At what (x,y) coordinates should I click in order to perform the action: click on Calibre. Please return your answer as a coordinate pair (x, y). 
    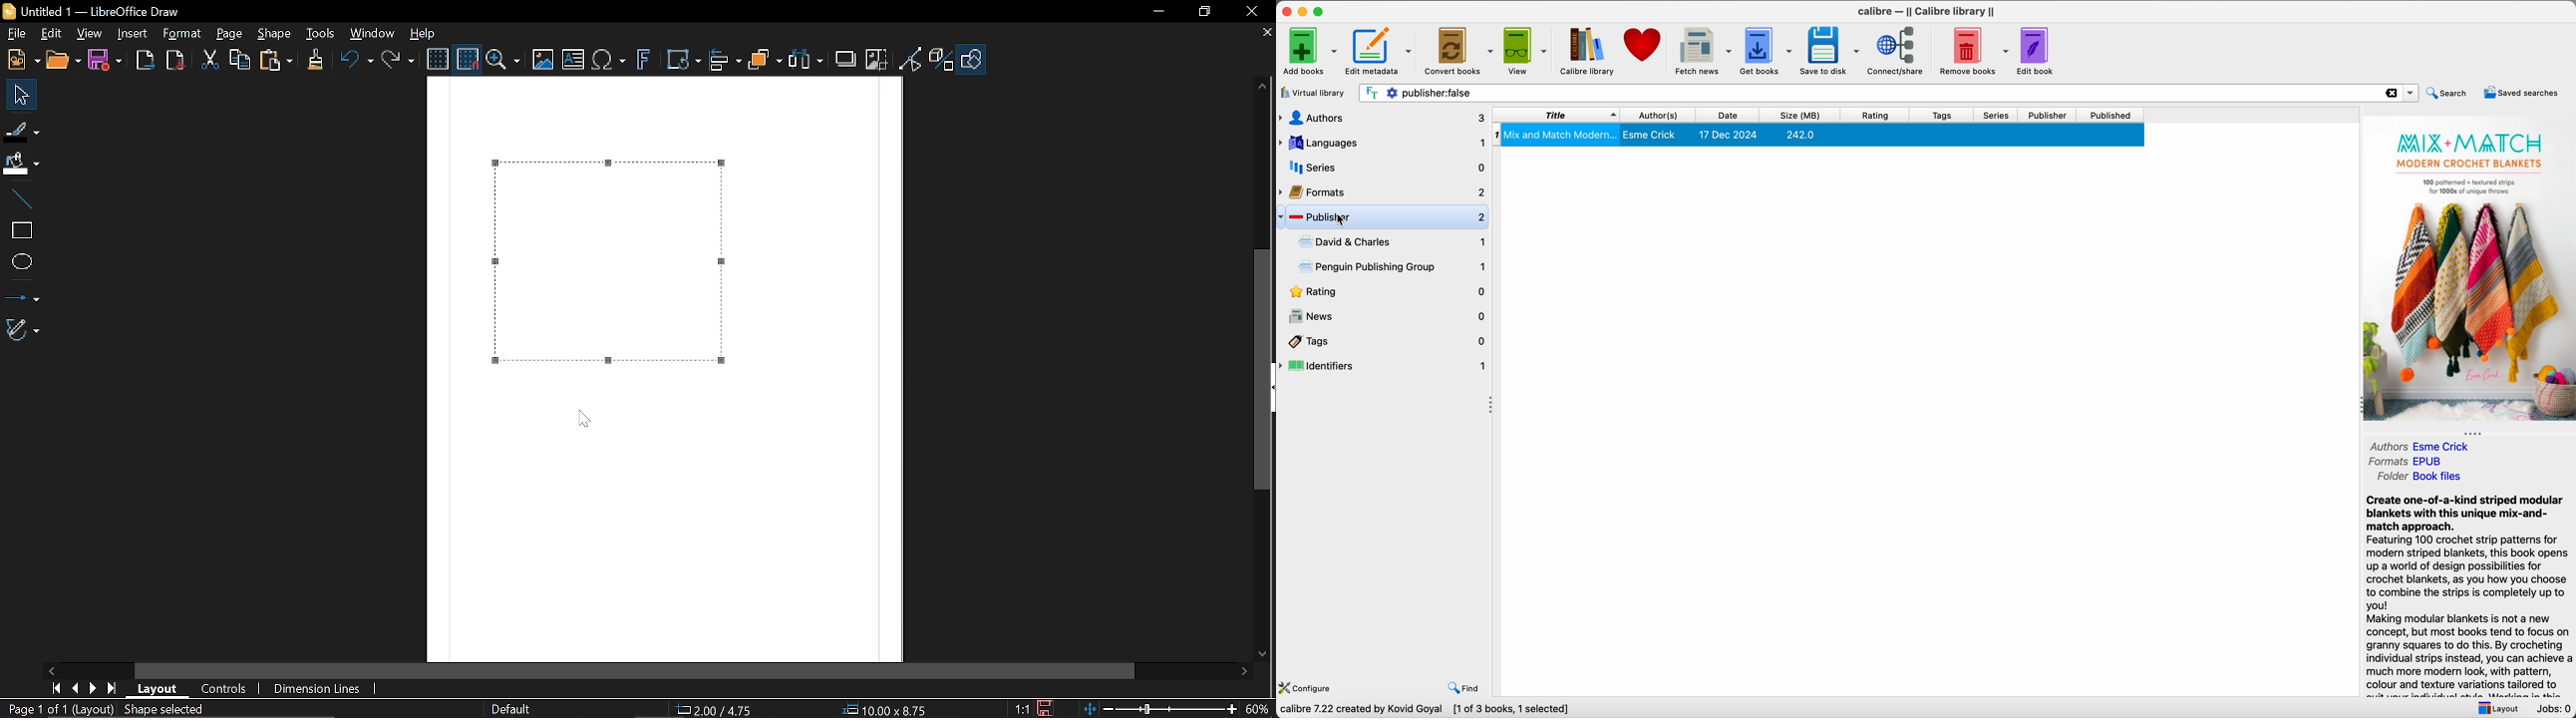
    Looking at the image, I should click on (1928, 11).